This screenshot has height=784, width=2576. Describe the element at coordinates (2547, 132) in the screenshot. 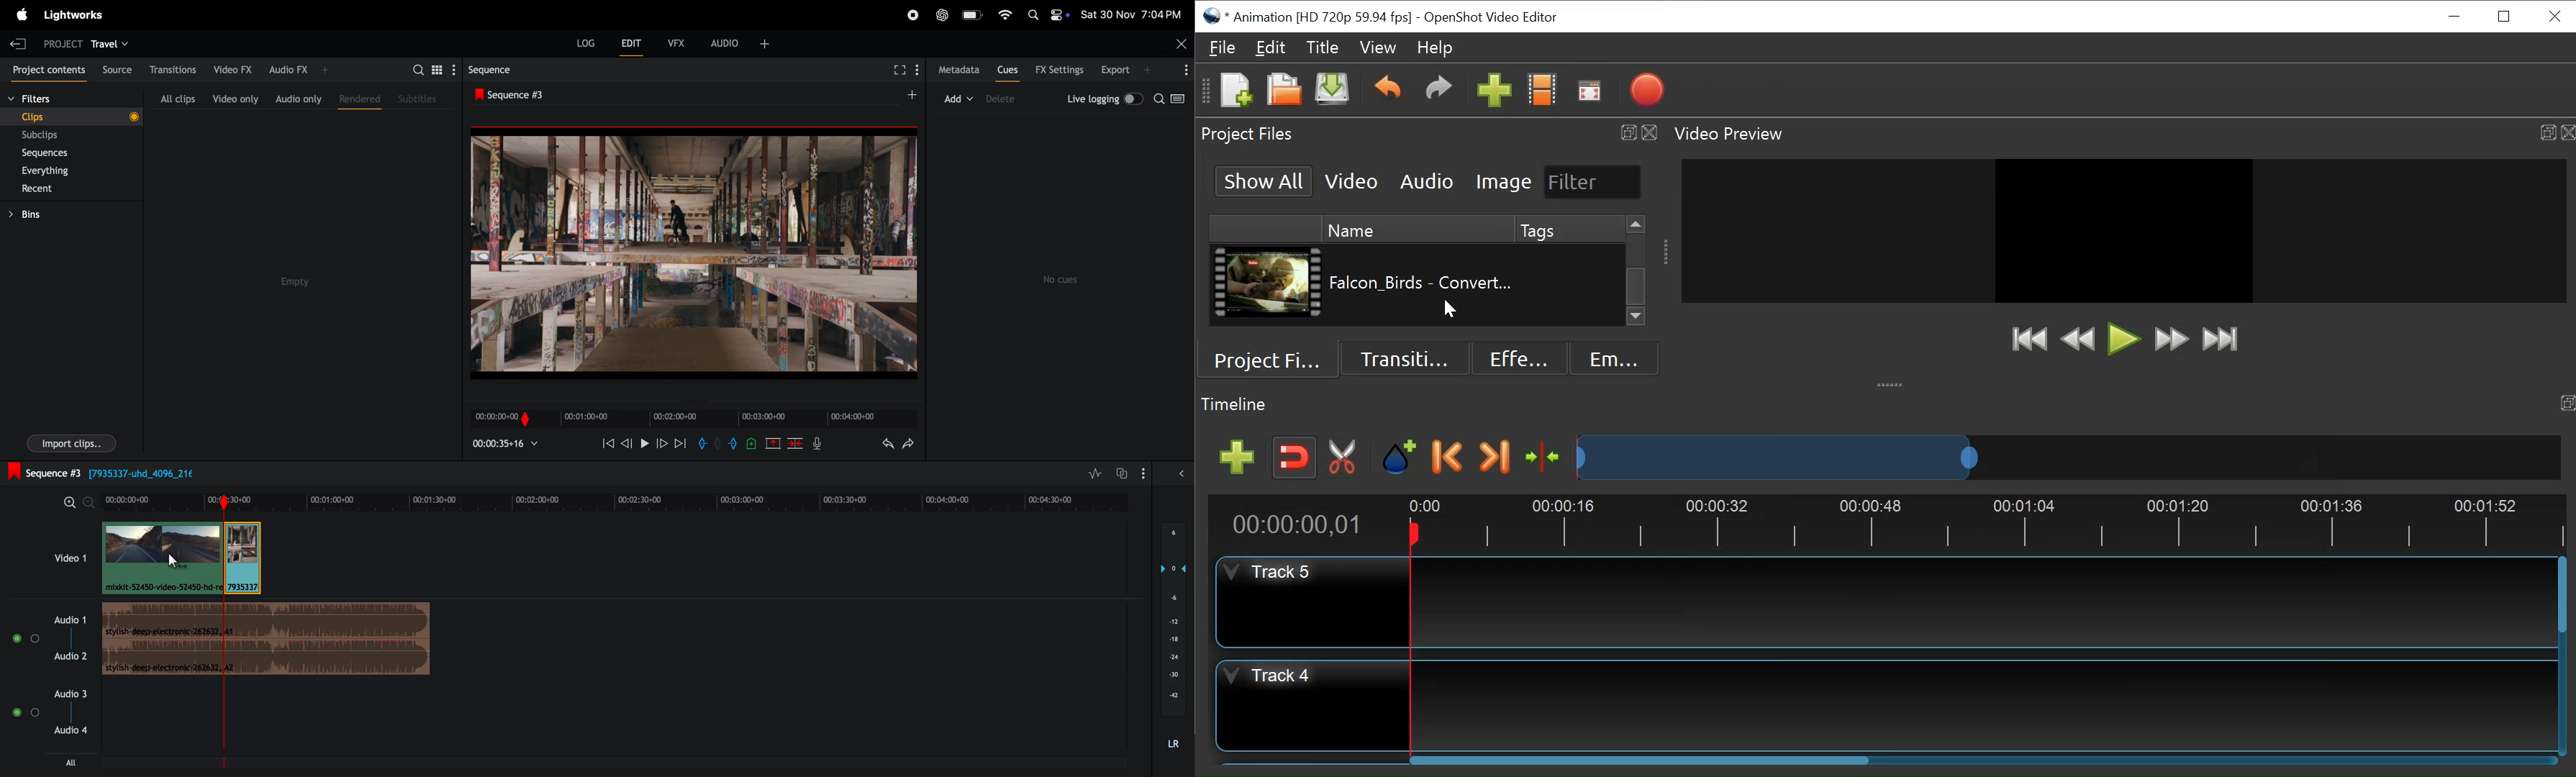

I see `Maximize` at that location.